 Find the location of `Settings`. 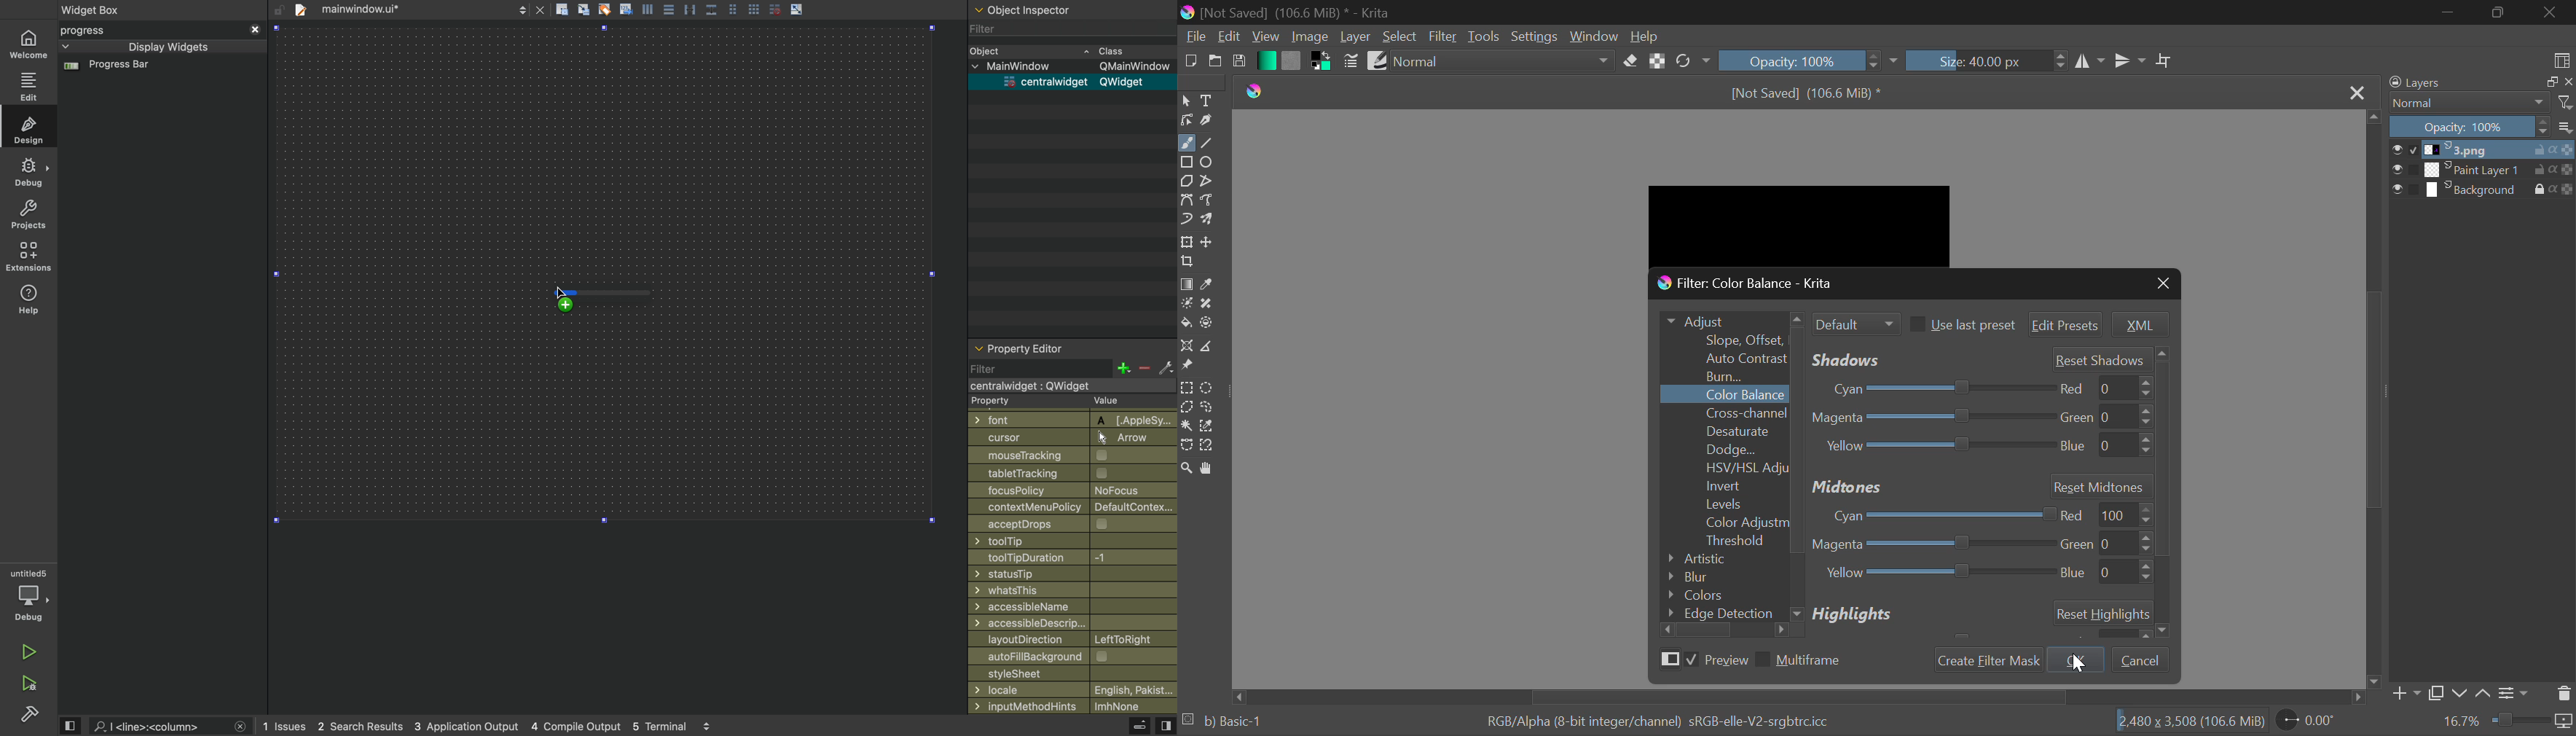

Settings is located at coordinates (1535, 36).